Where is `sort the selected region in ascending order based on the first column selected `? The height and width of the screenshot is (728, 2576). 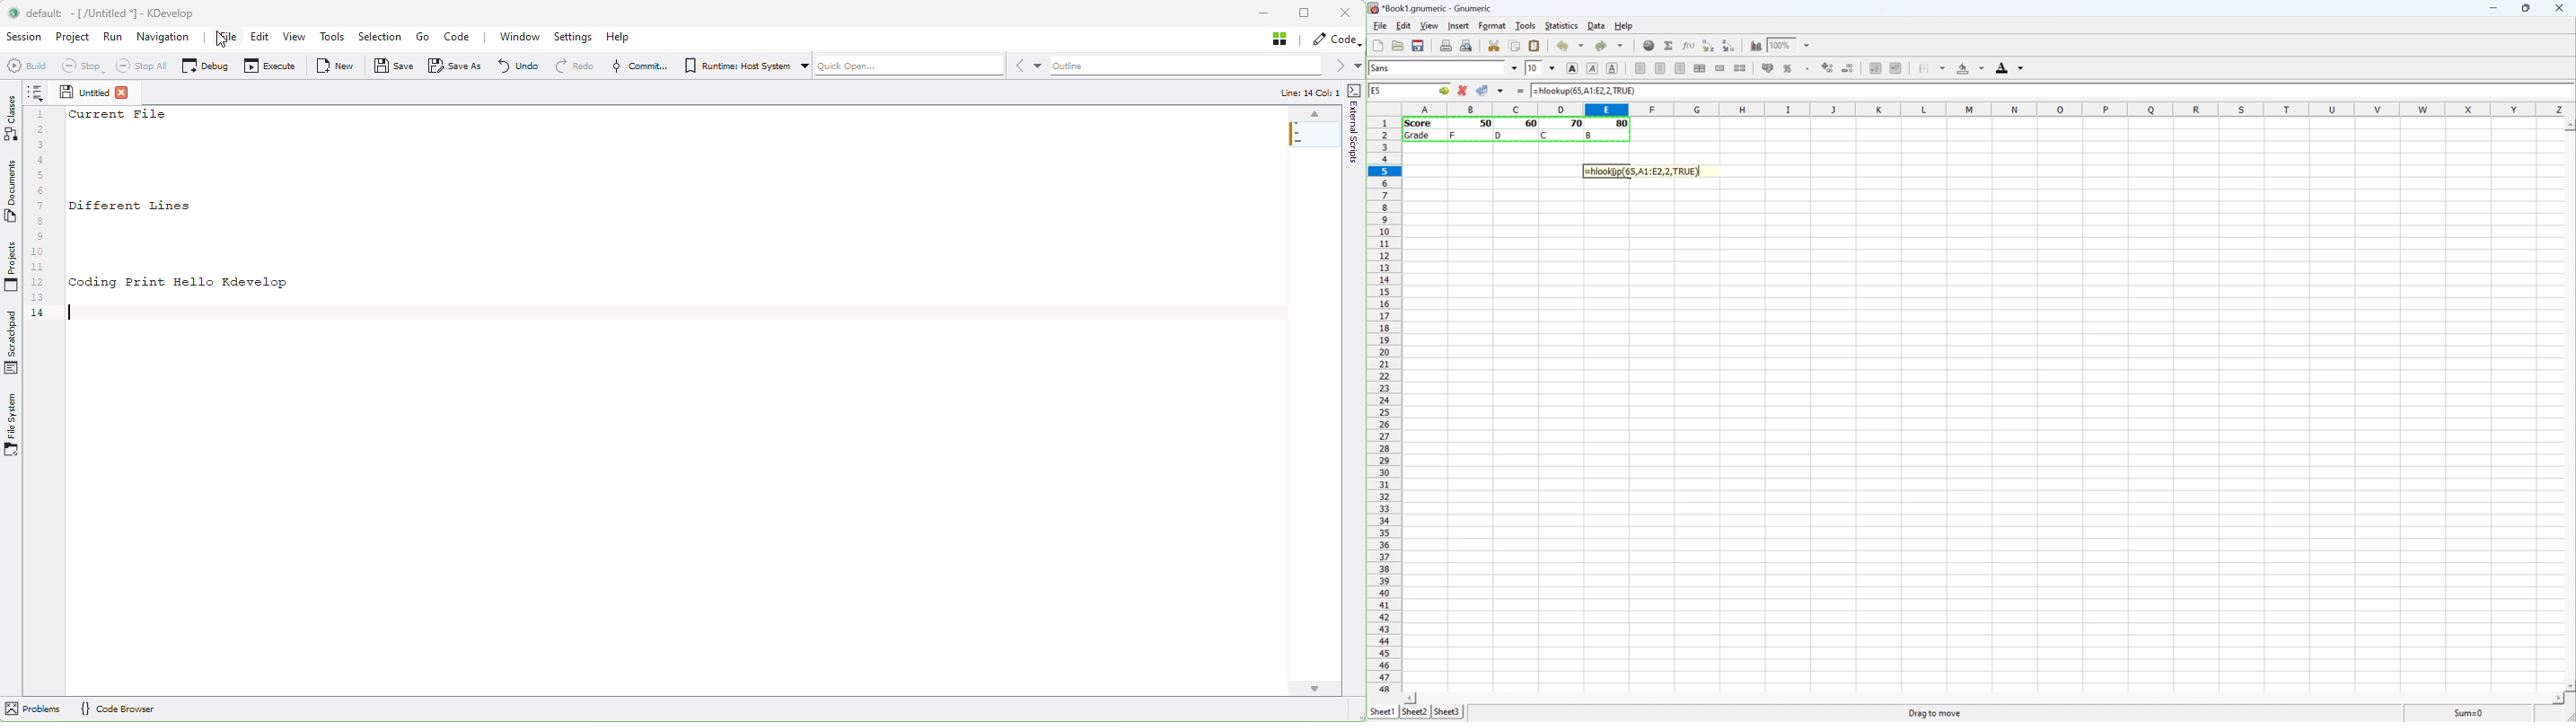
sort the selected region in ascending order based on the first column selected  is located at coordinates (1707, 45).